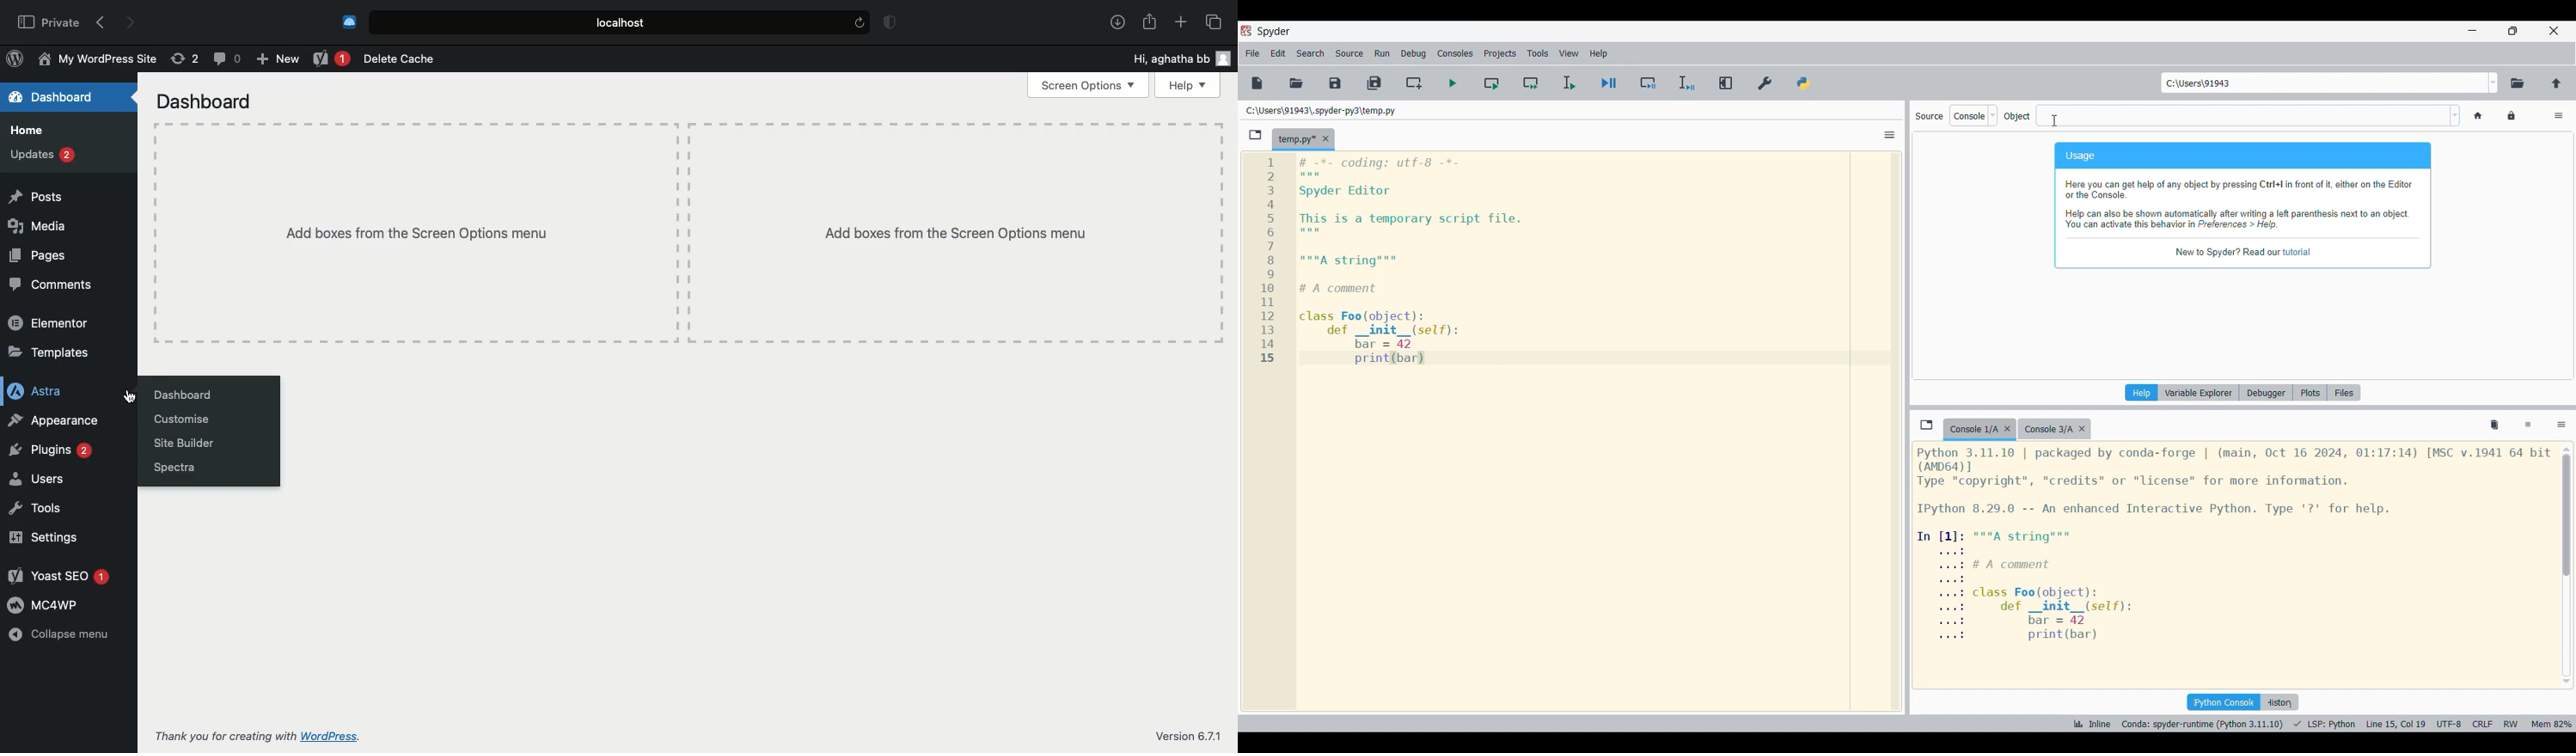 This screenshot has width=2576, height=756. I want to click on PYTHONPATH manager, so click(1804, 83).